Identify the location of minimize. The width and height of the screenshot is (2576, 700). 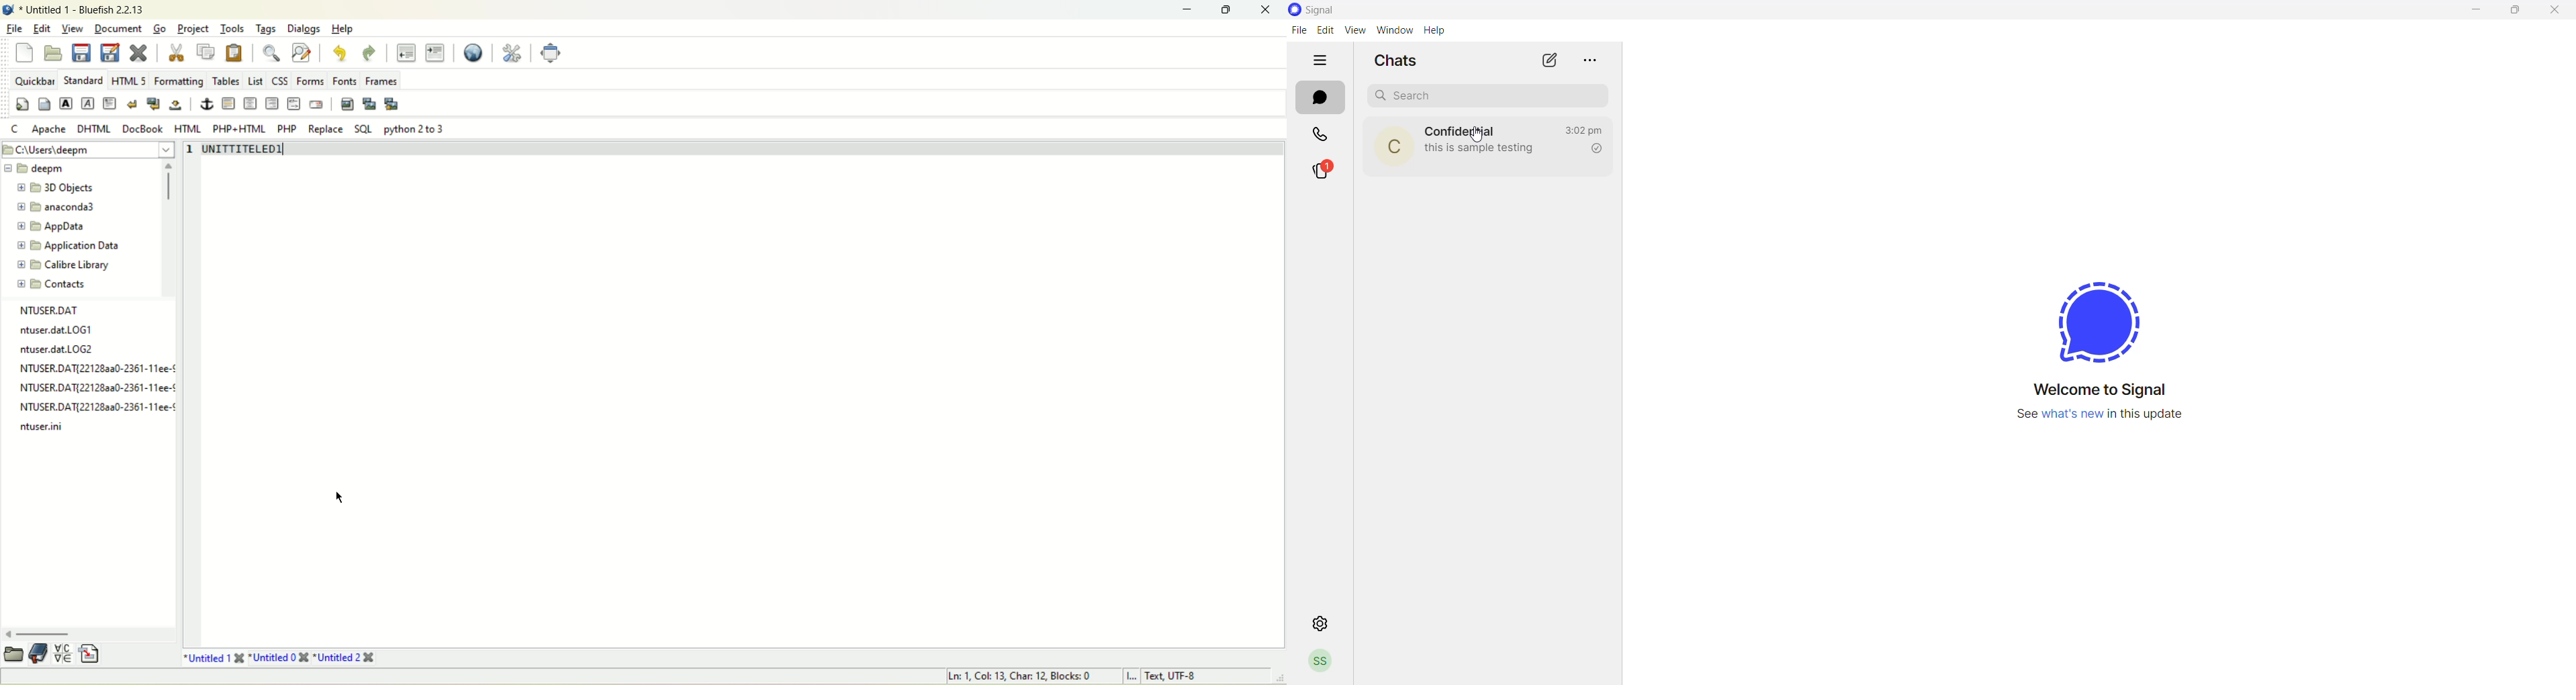
(2476, 11).